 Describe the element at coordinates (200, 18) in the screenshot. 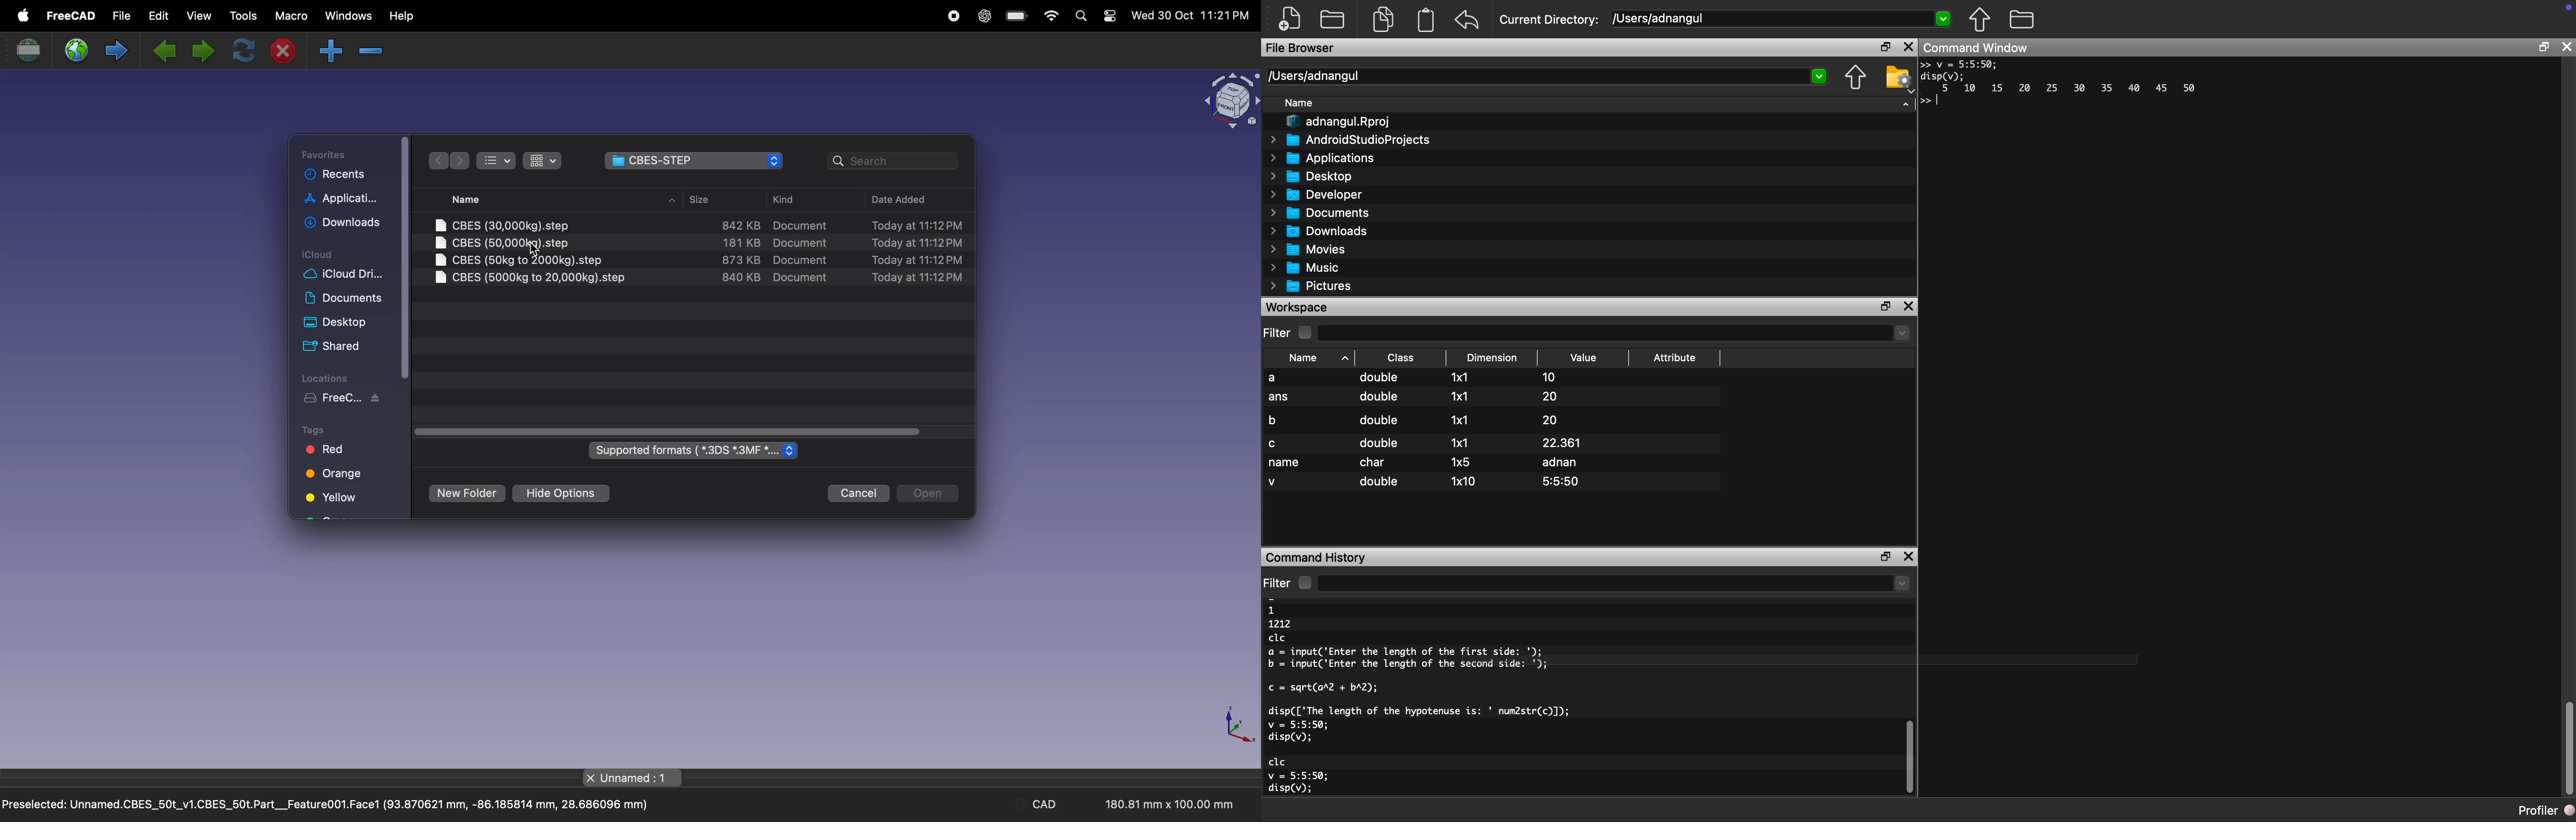

I see `view` at that location.